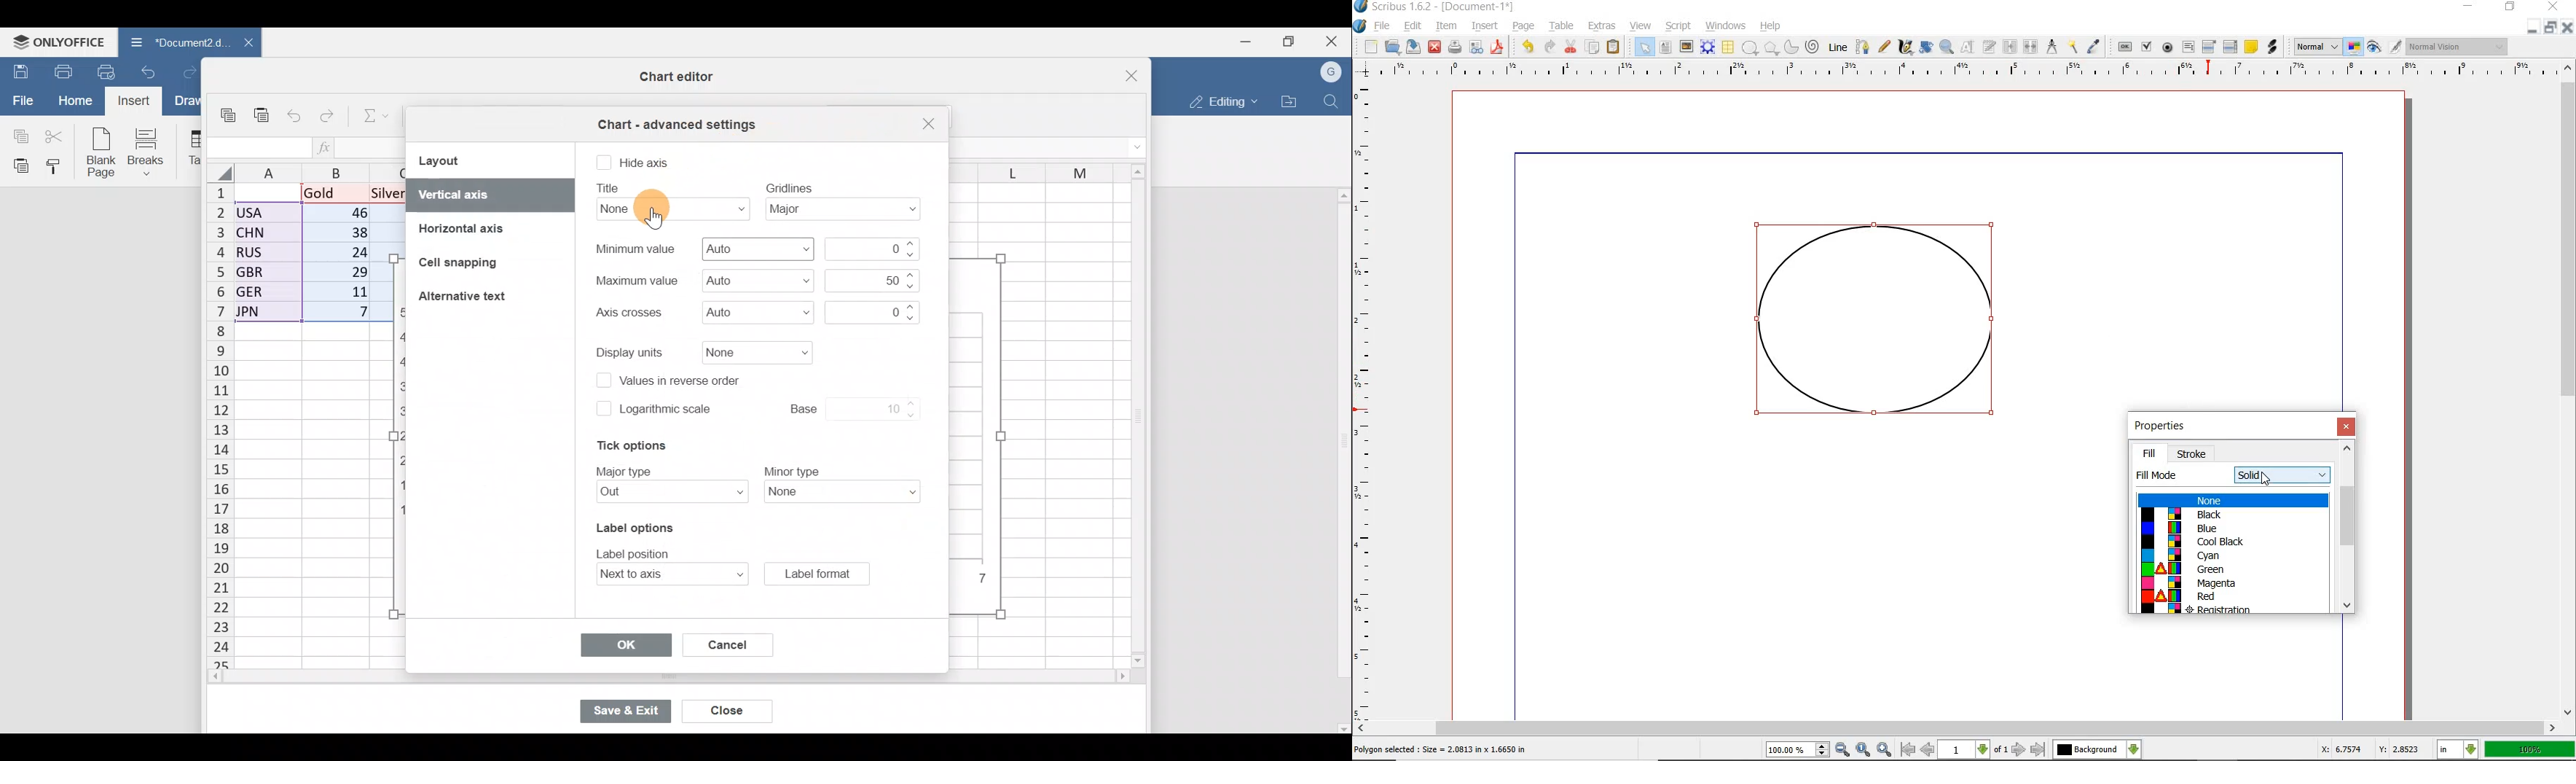 Image resolution: width=2576 pixels, height=784 pixels. I want to click on fill mode, so click(2282, 474).